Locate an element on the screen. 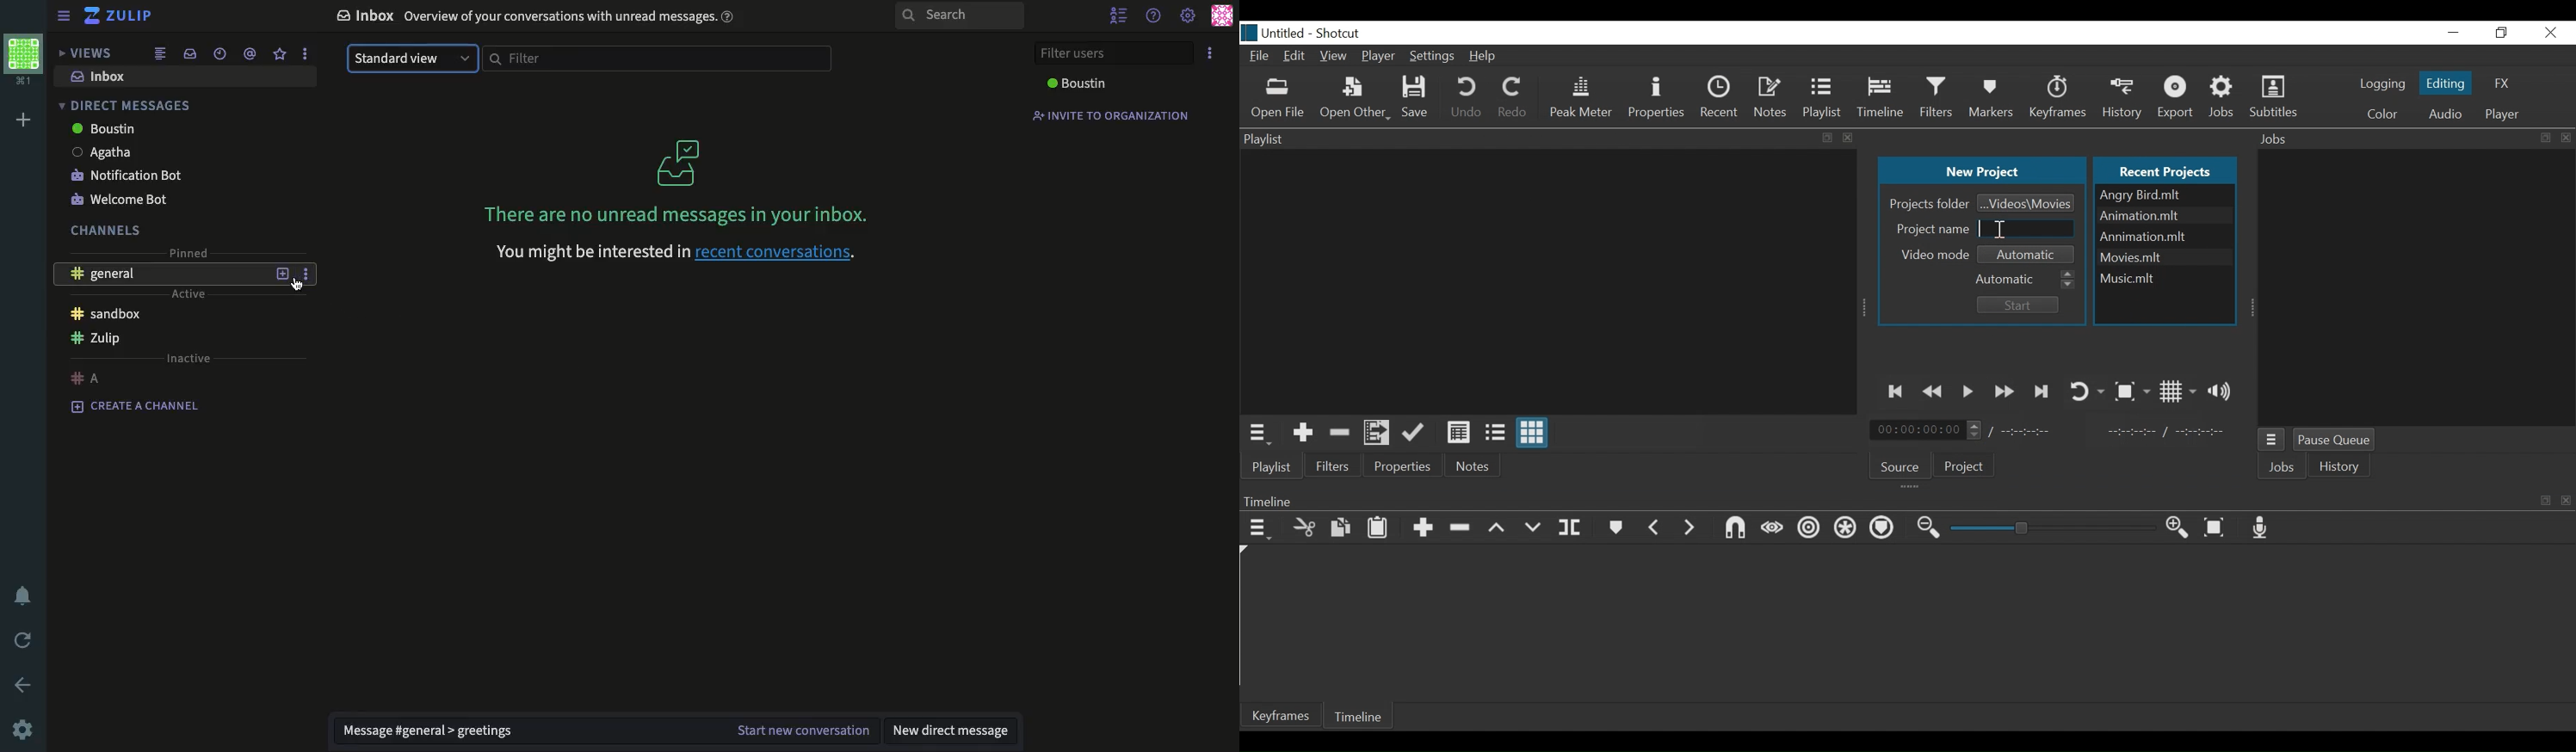  View as icons is located at coordinates (1534, 434).